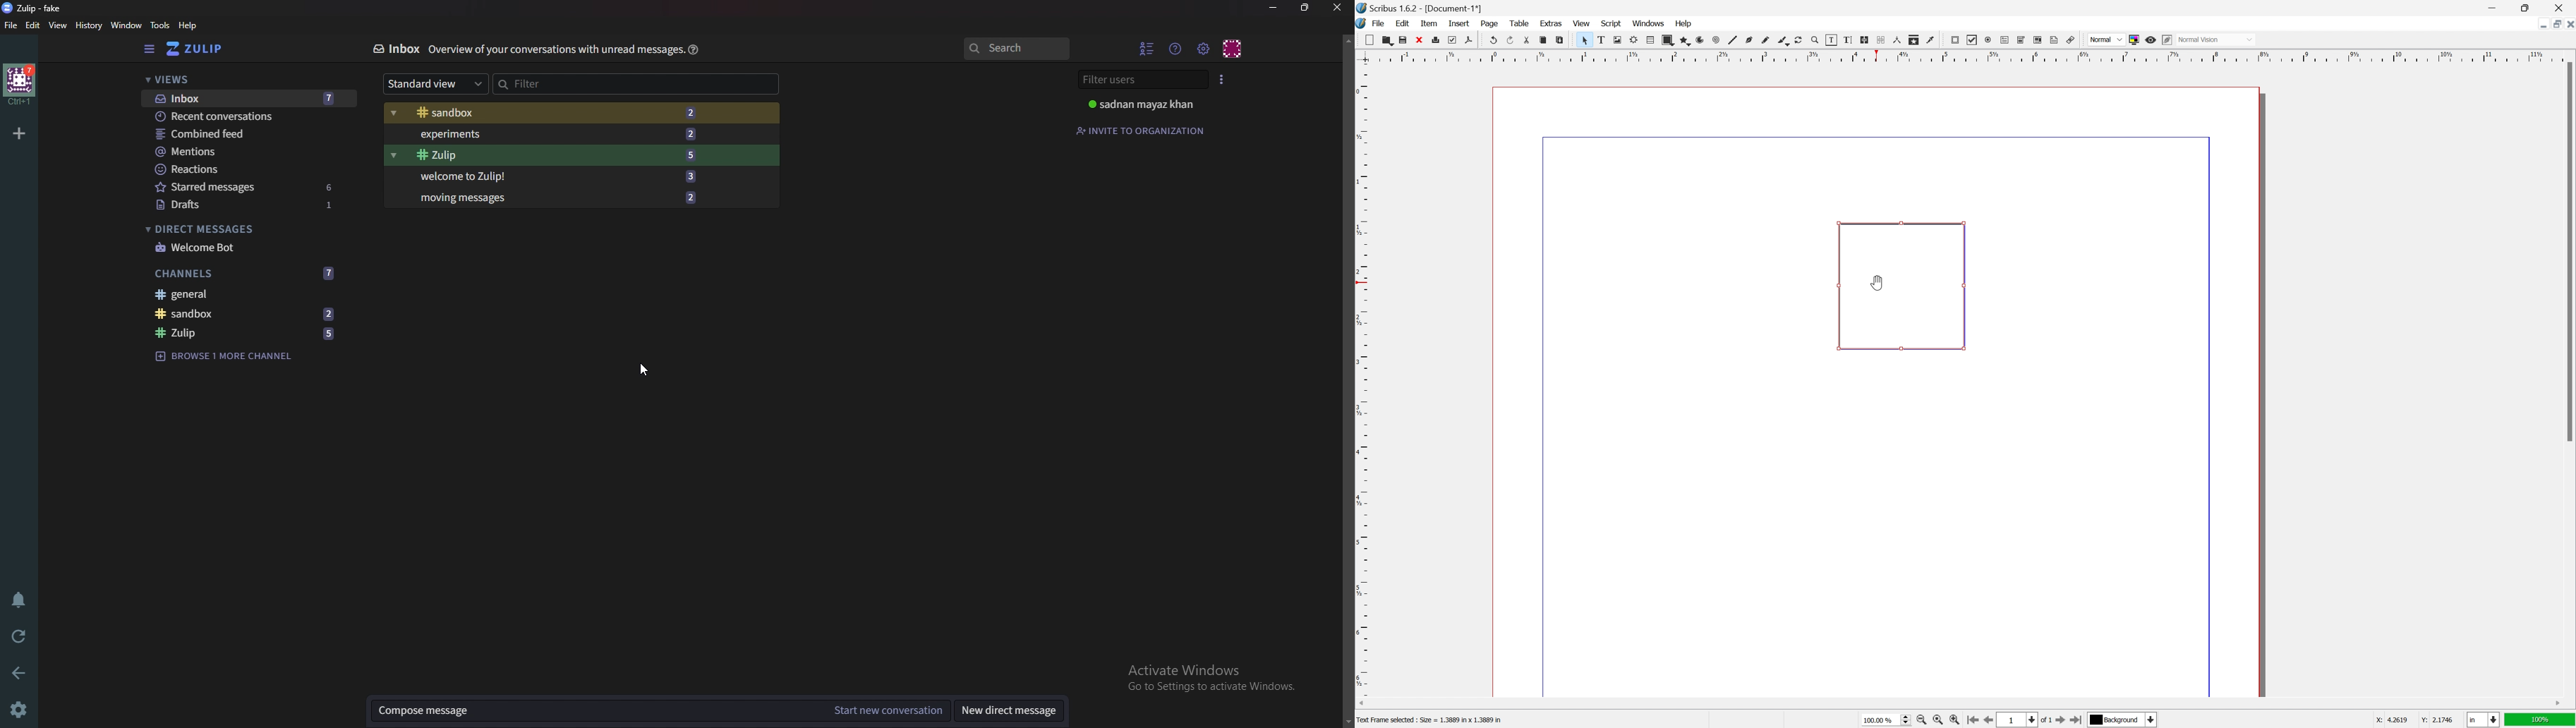 Image resolution: width=2576 pixels, height=728 pixels. Describe the element at coordinates (246, 169) in the screenshot. I see `Reactions` at that location.